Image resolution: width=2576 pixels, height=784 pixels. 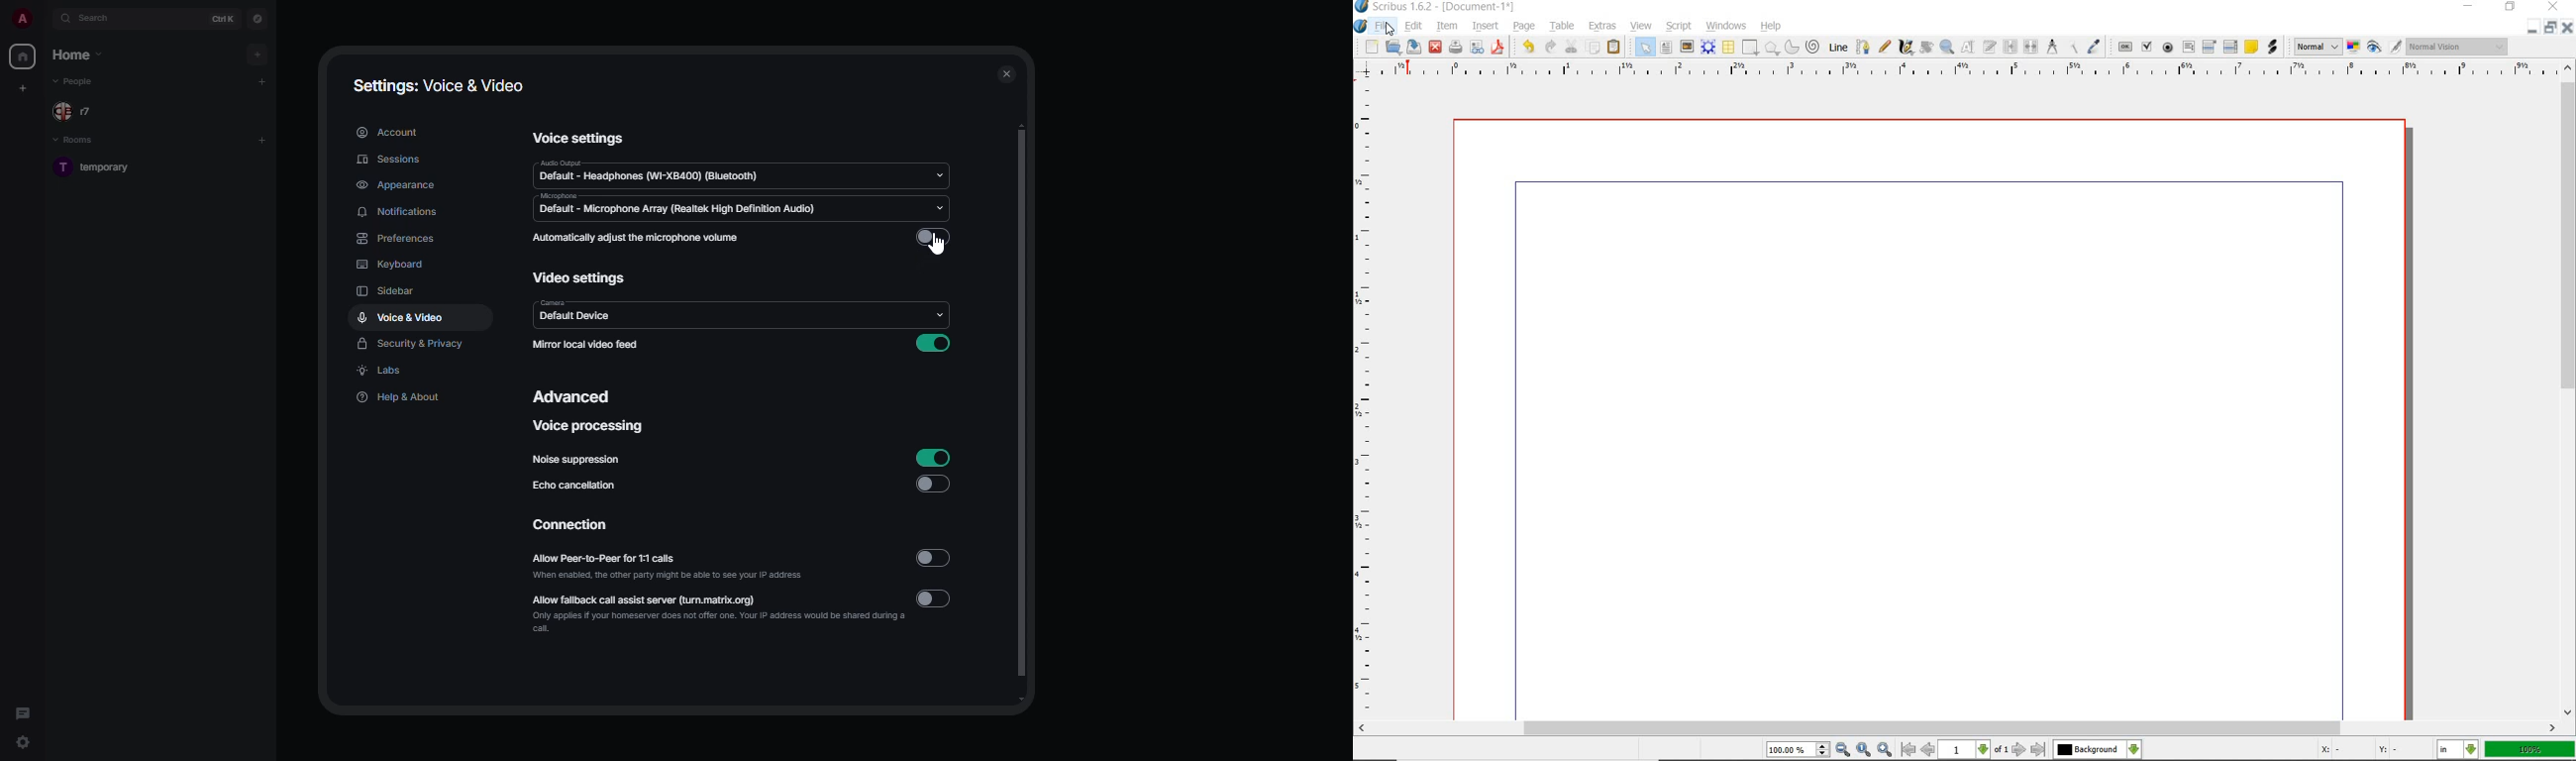 What do you see at coordinates (1840, 47) in the screenshot?
I see `line` at bounding box center [1840, 47].